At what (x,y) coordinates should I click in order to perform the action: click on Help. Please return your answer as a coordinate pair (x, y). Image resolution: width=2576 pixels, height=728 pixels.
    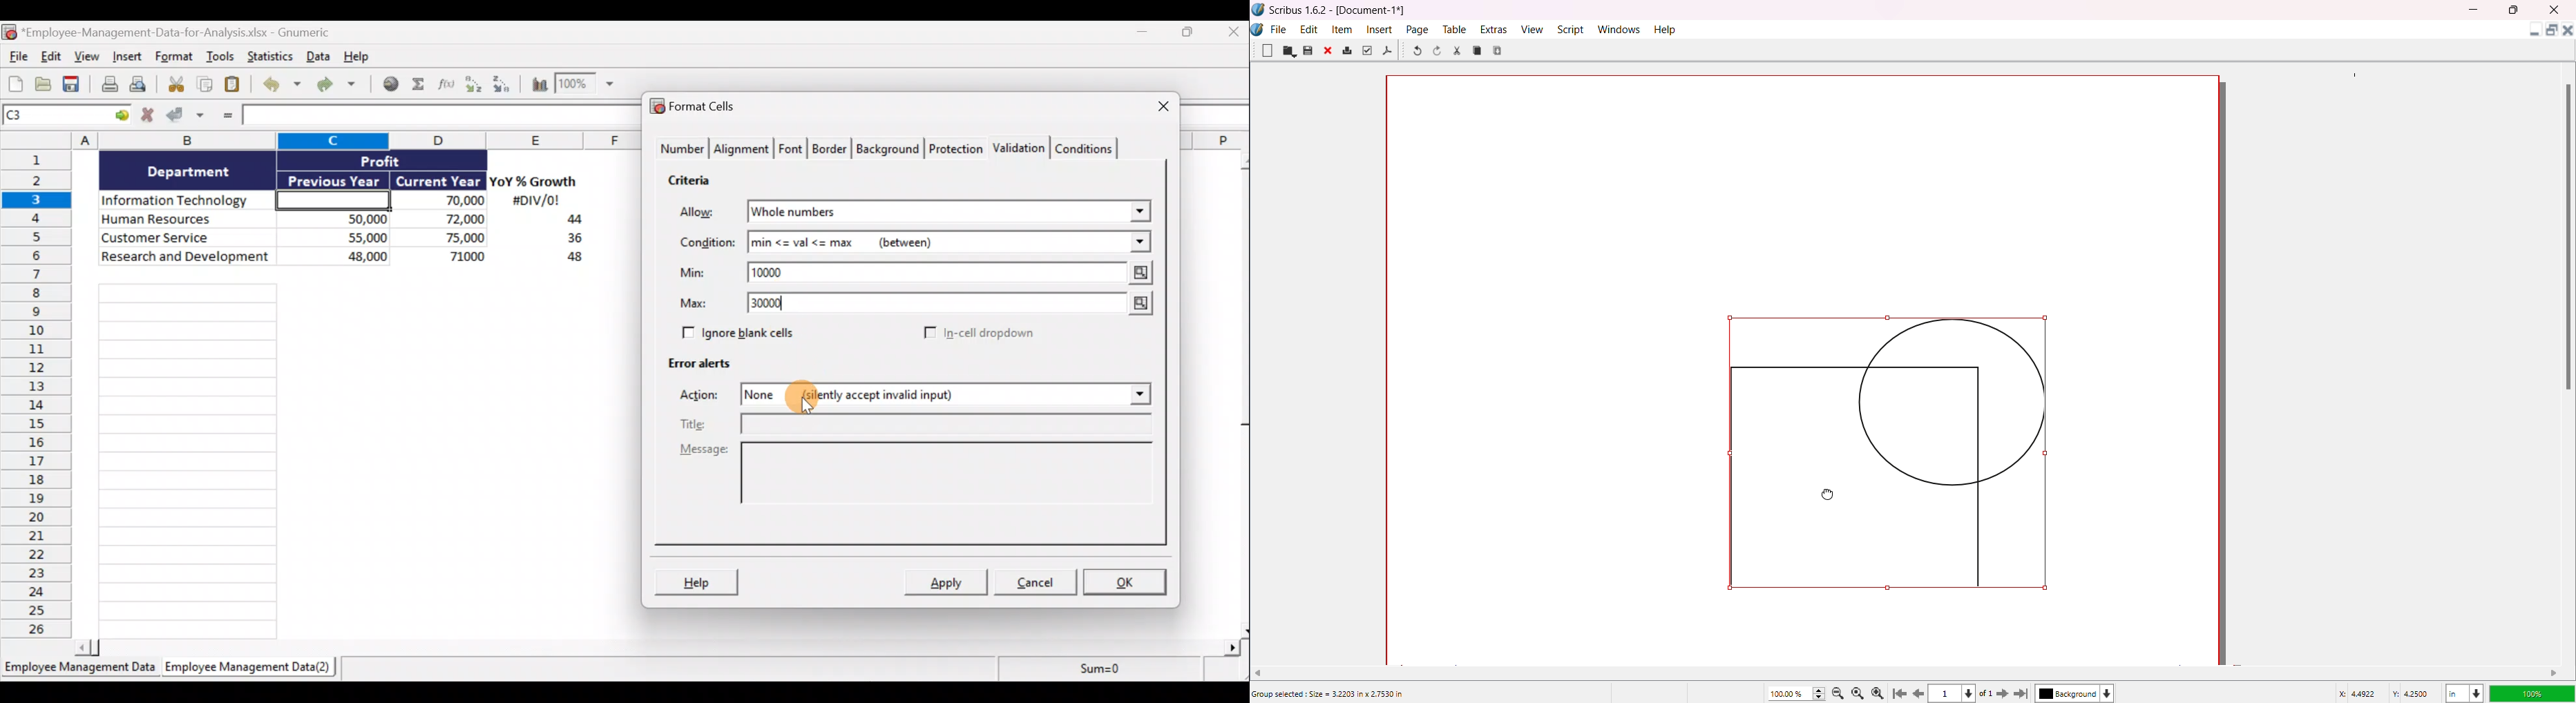
    Looking at the image, I should click on (1666, 29).